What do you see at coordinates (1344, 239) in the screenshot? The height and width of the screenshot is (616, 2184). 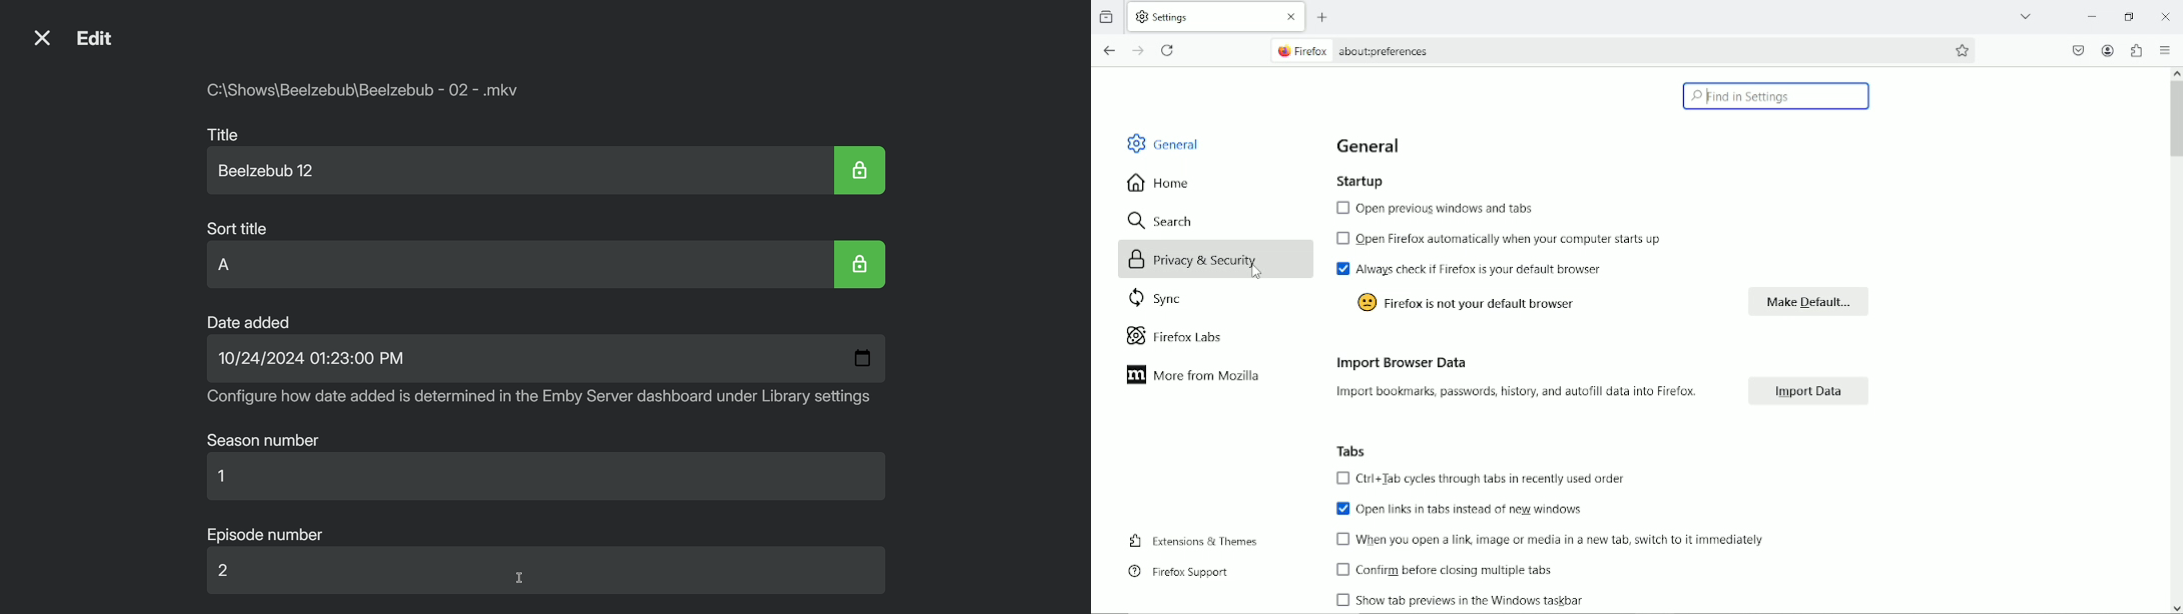 I see `check box` at bounding box center [1344, 239].